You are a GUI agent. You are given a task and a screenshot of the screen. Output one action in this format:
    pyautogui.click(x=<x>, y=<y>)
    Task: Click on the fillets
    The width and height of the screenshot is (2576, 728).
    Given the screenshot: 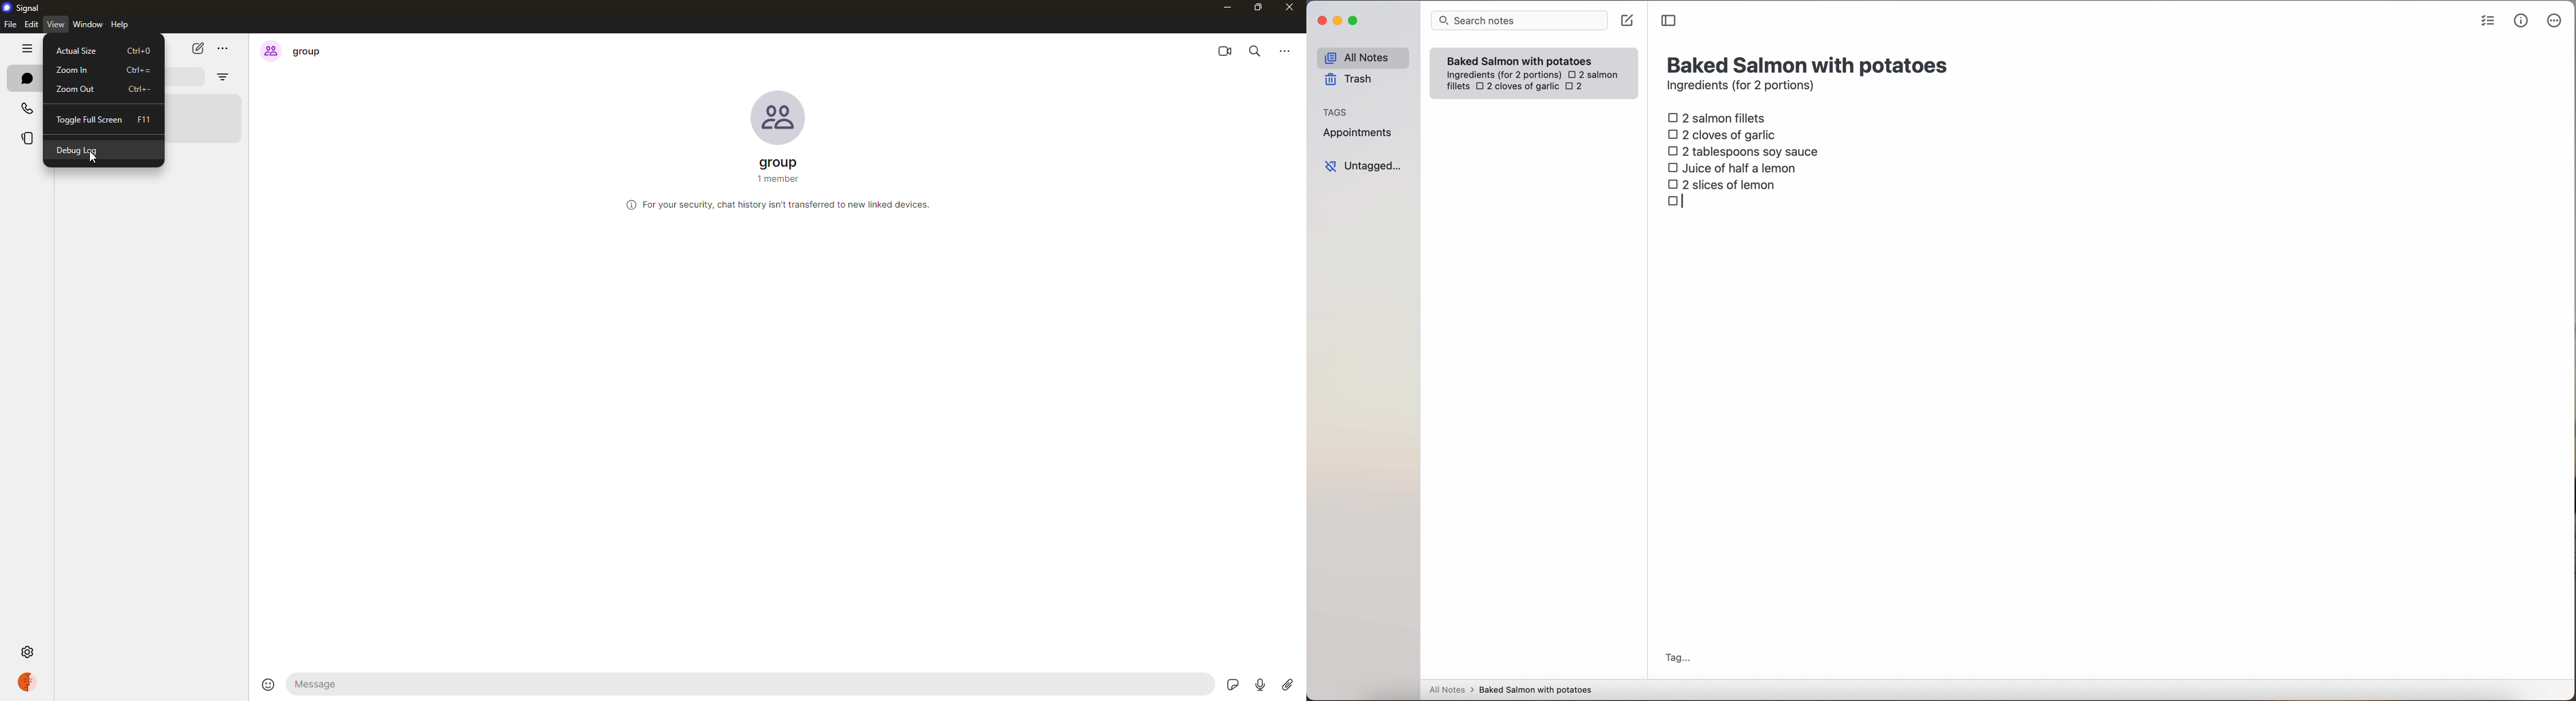 What is the action you would take?
    pyautogui.click(x=1459, y=87)
    